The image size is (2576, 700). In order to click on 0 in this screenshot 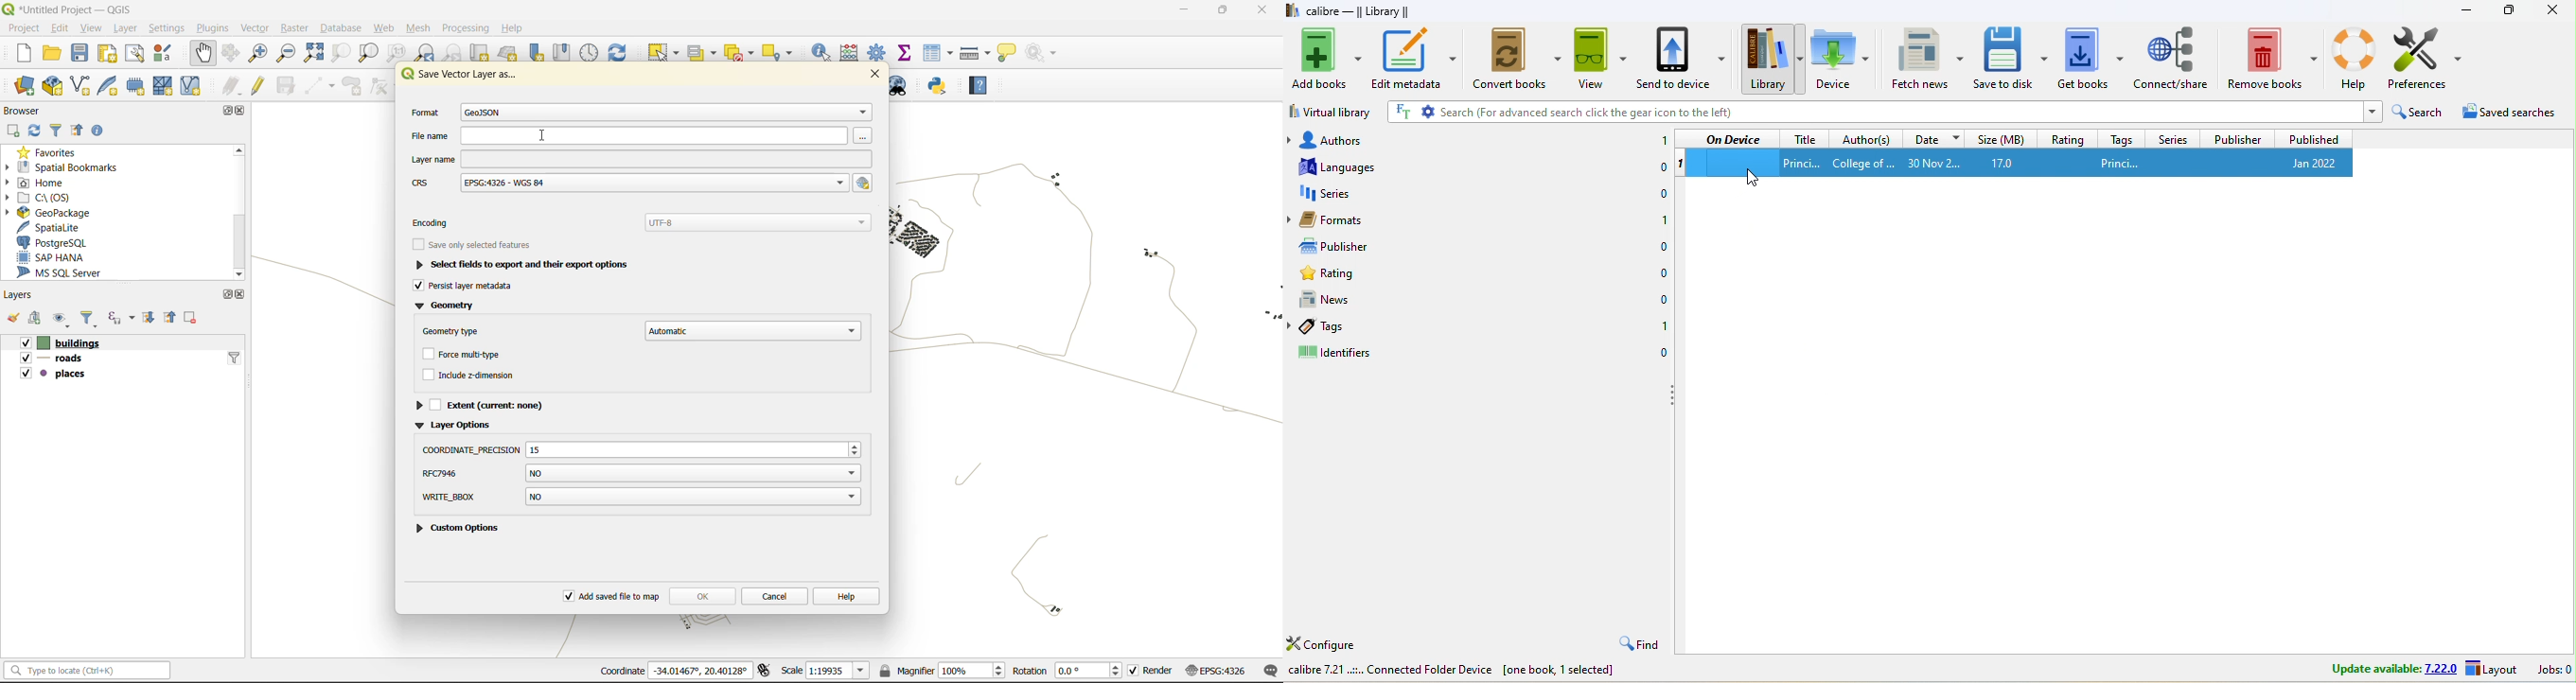, I will do `click(1661, 300)`.